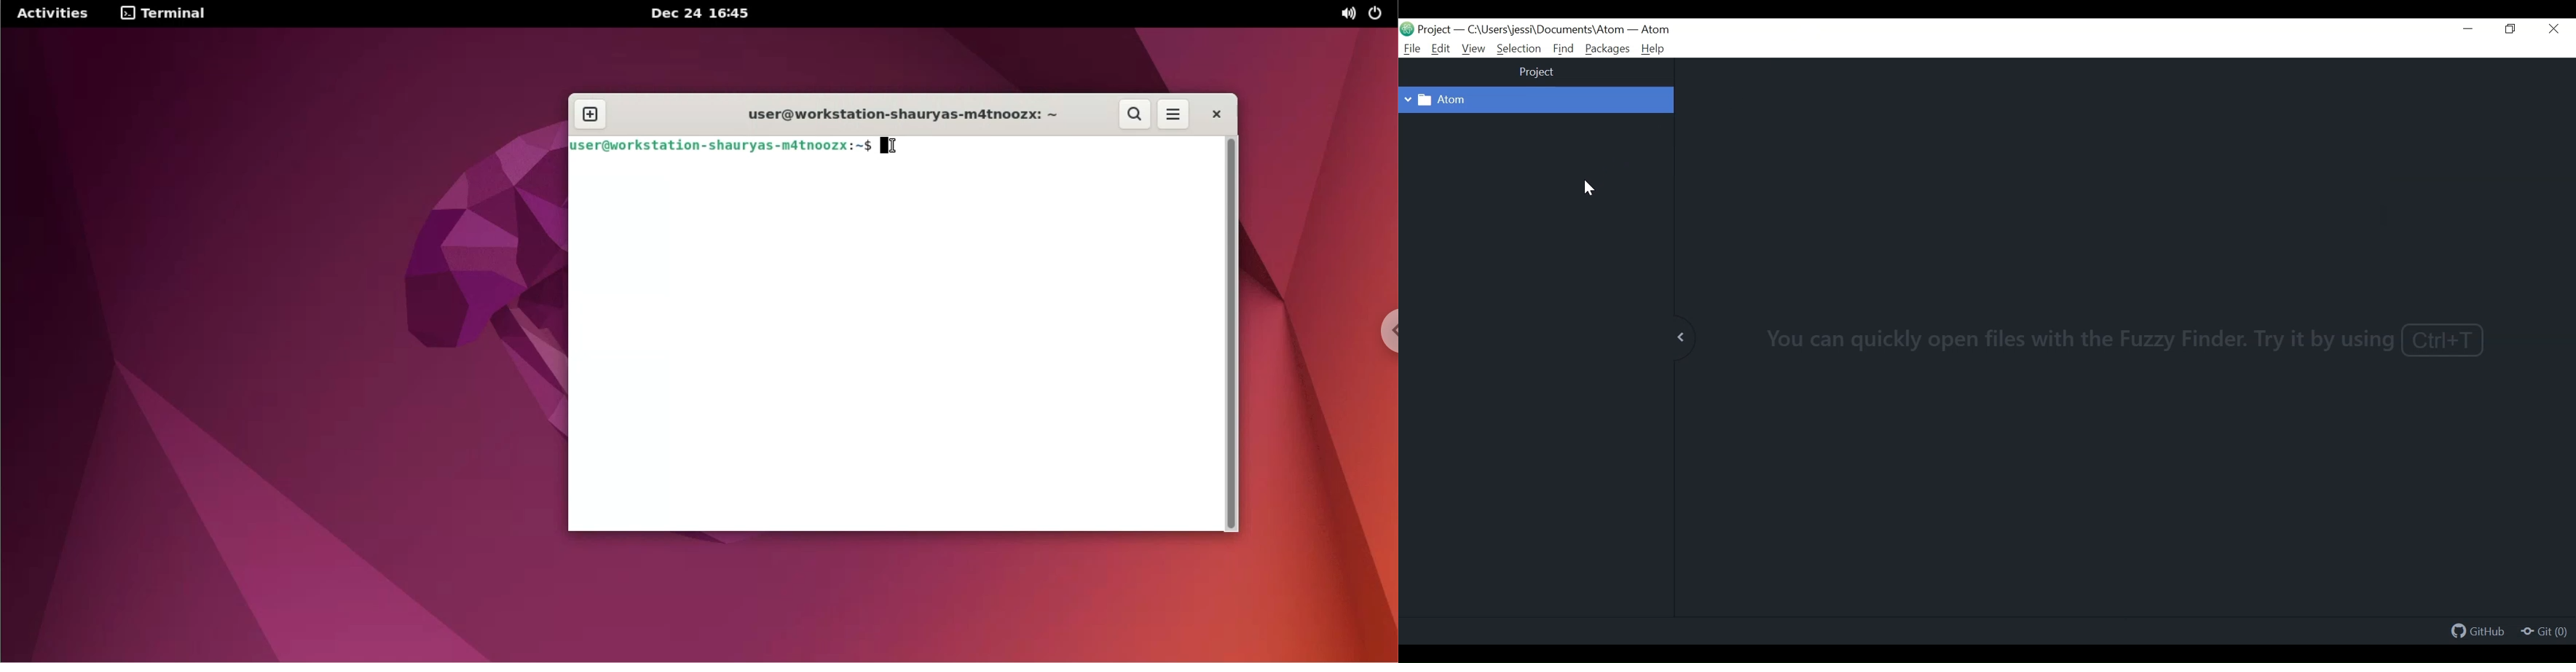 This screenshot has width=2576, height=672. I want to click on Atom, so click(1655, 30).